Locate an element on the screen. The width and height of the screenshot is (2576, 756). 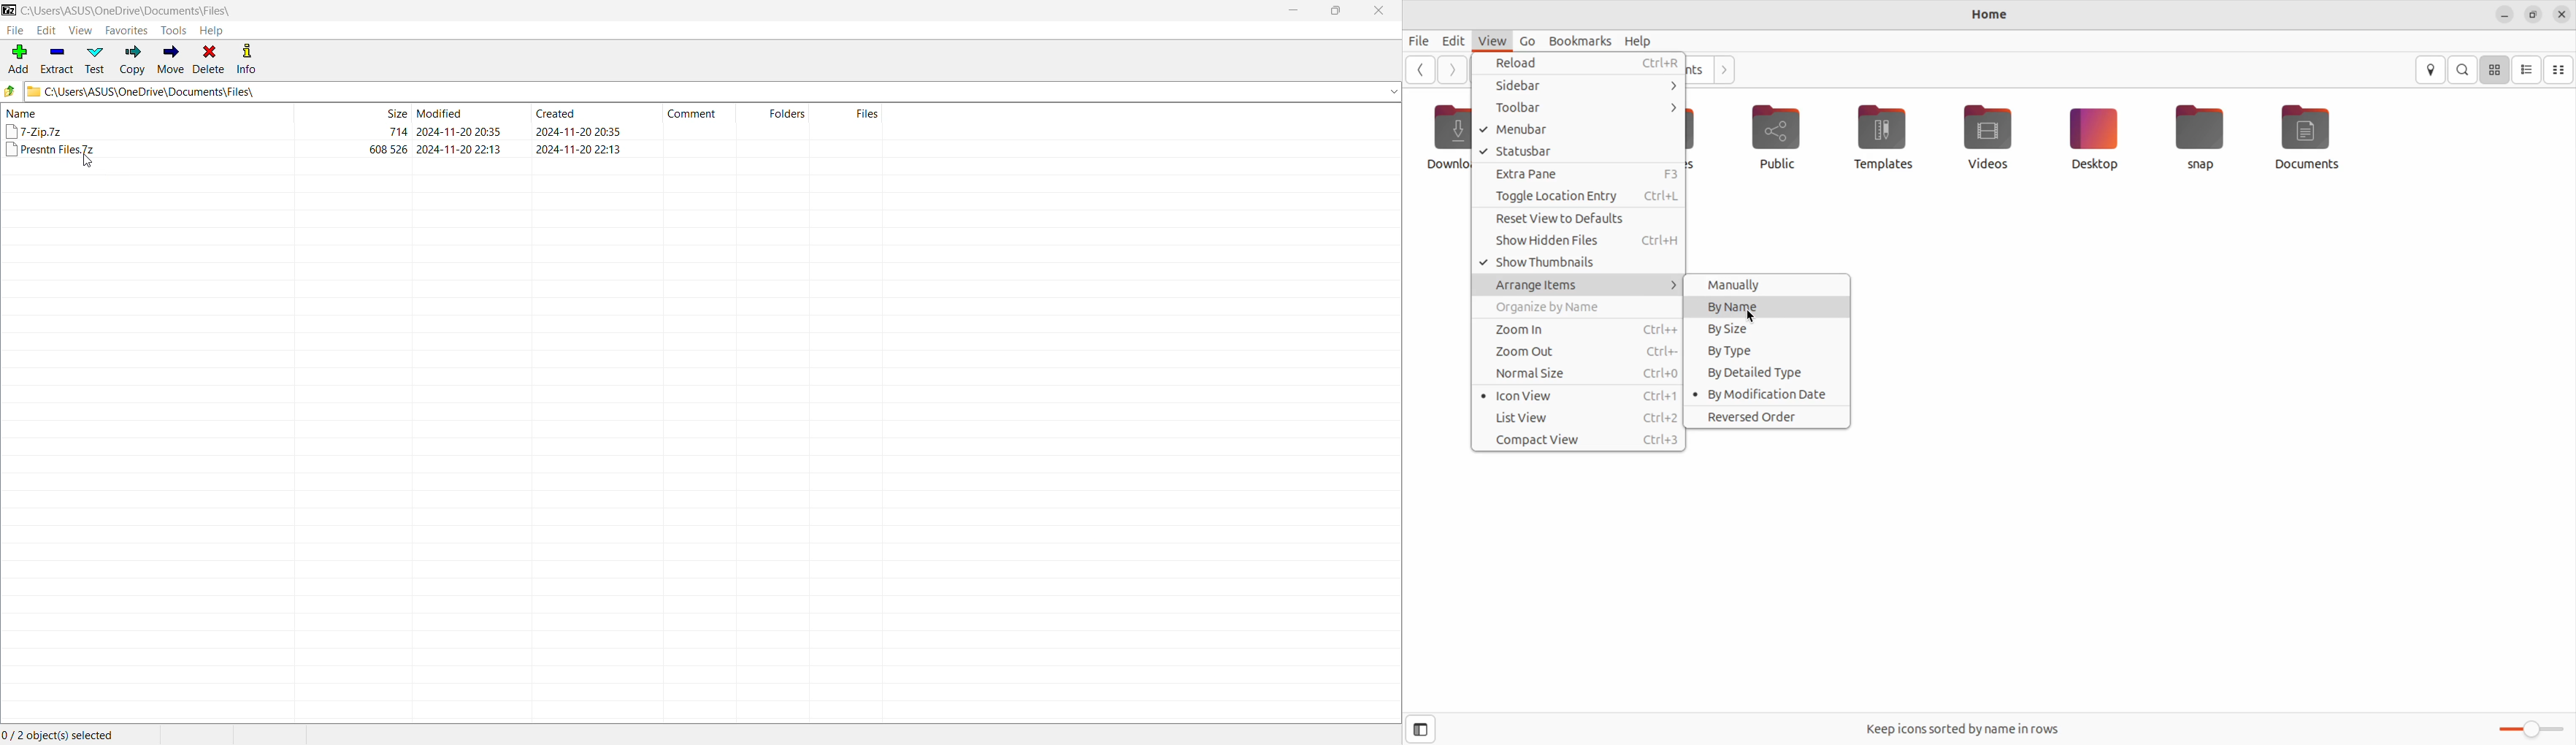
view is located at coordinates (1492, 40).